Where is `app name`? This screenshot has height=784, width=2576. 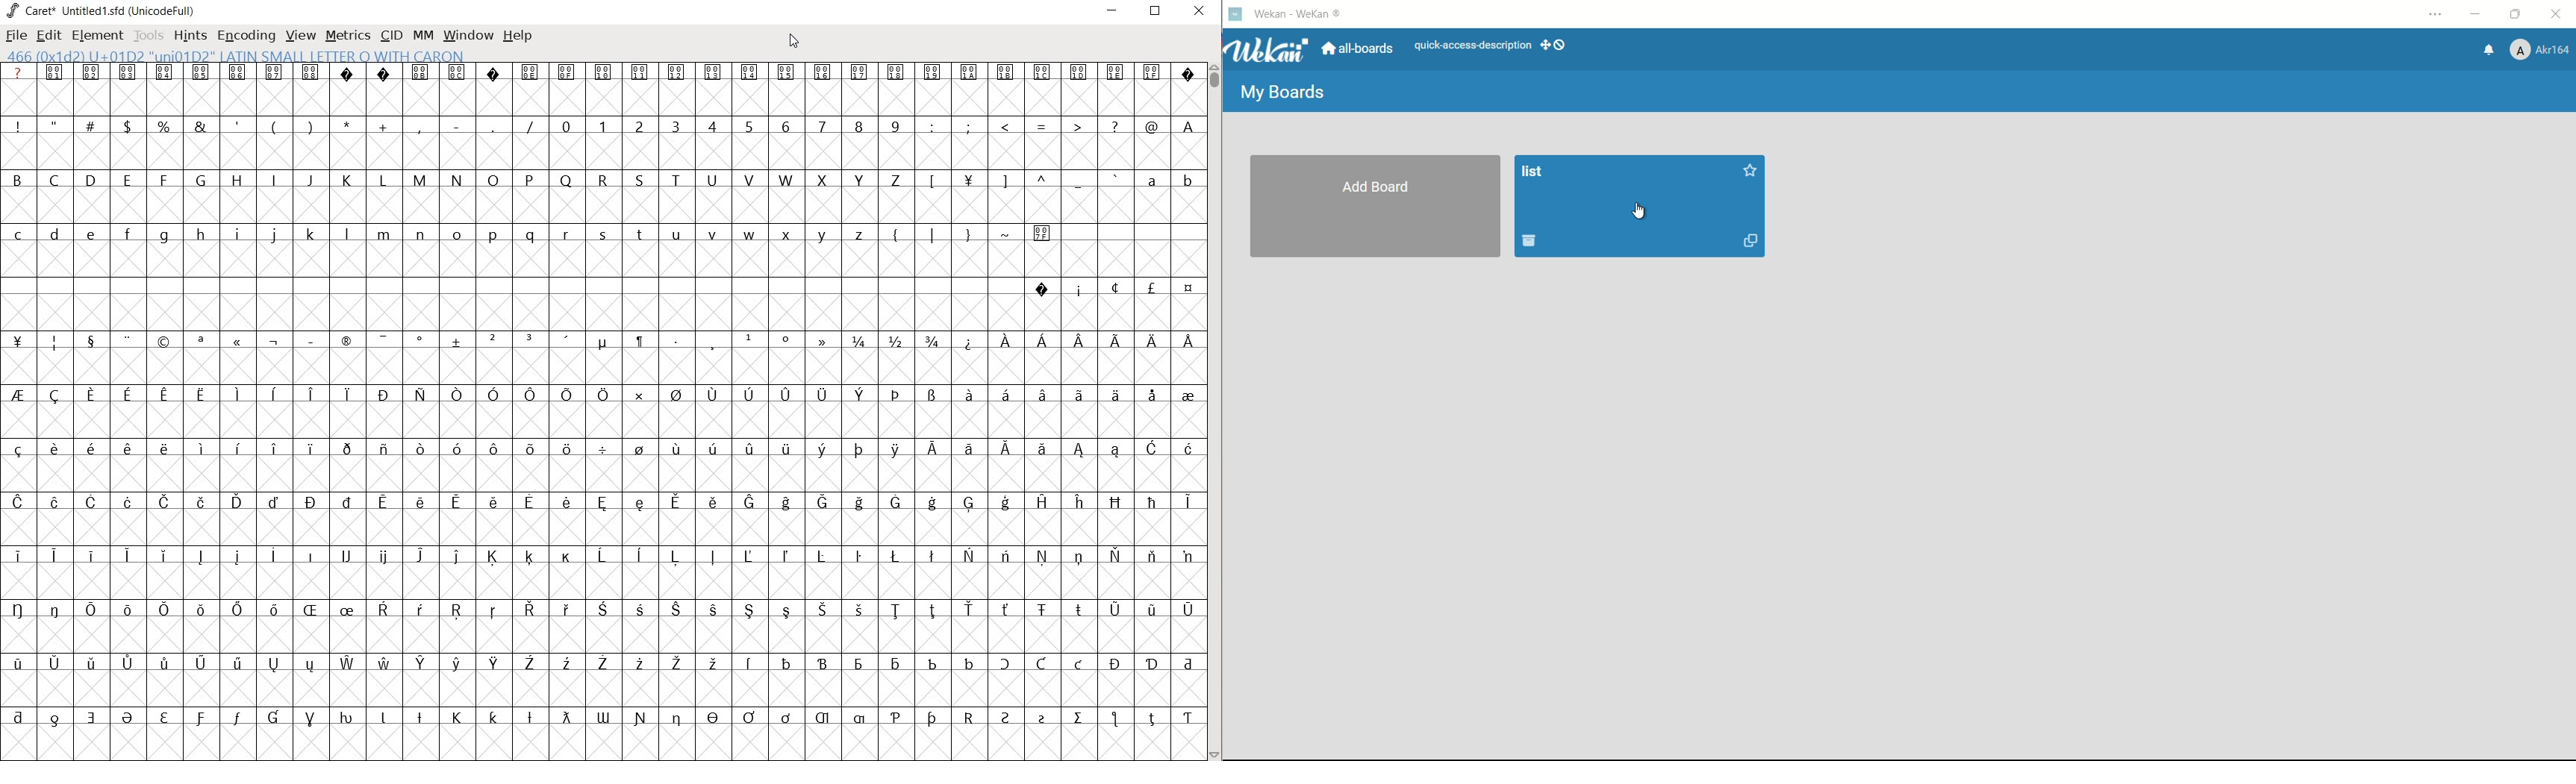 app name is located at coordinates (1302, 15).